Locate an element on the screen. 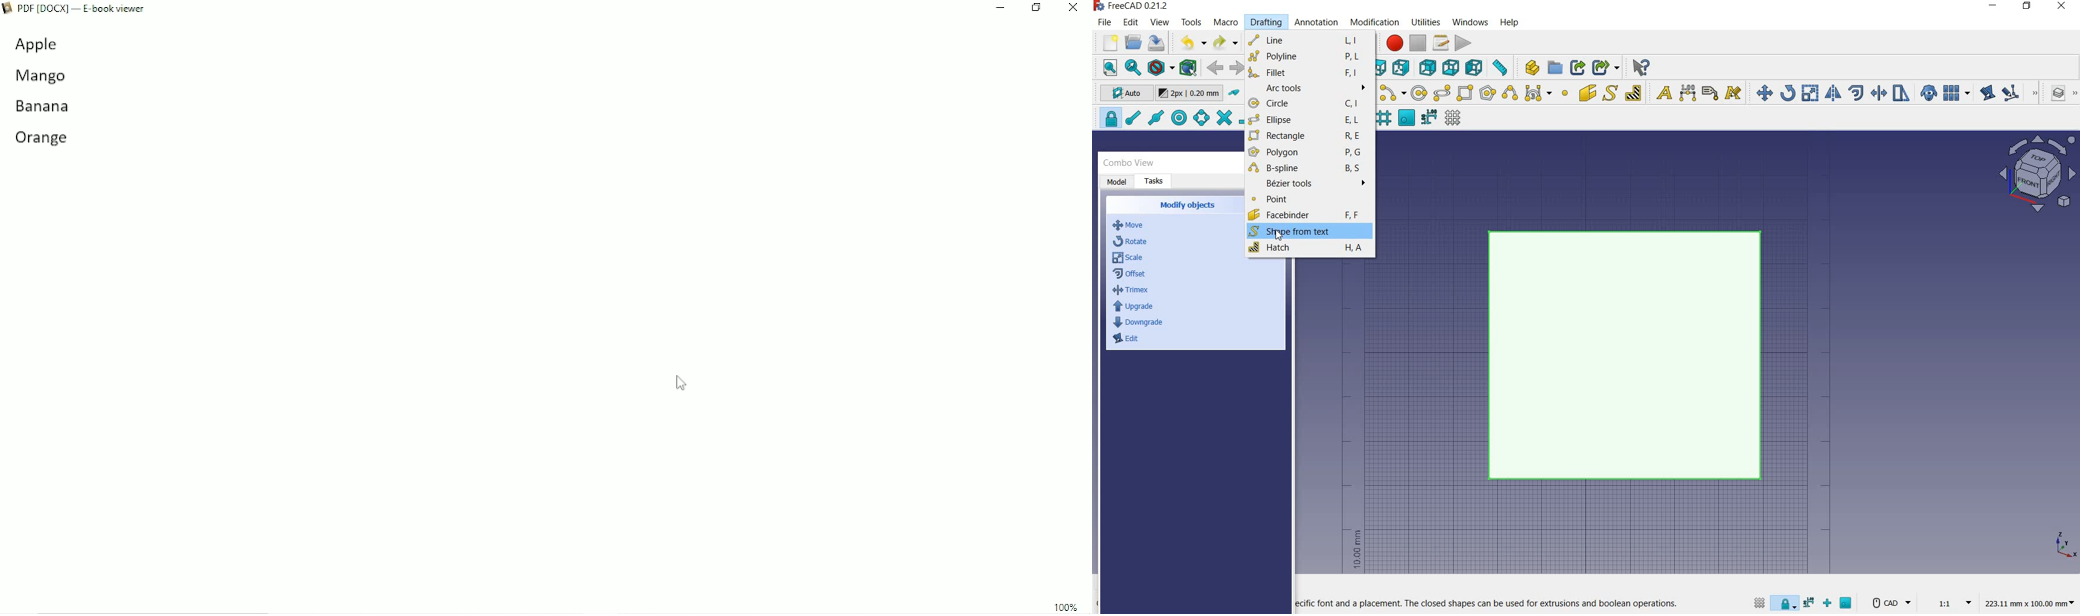 Image resolution: width=2100 pixels, height=616 pixels. arc tools is located at coordinates (1310, 88).